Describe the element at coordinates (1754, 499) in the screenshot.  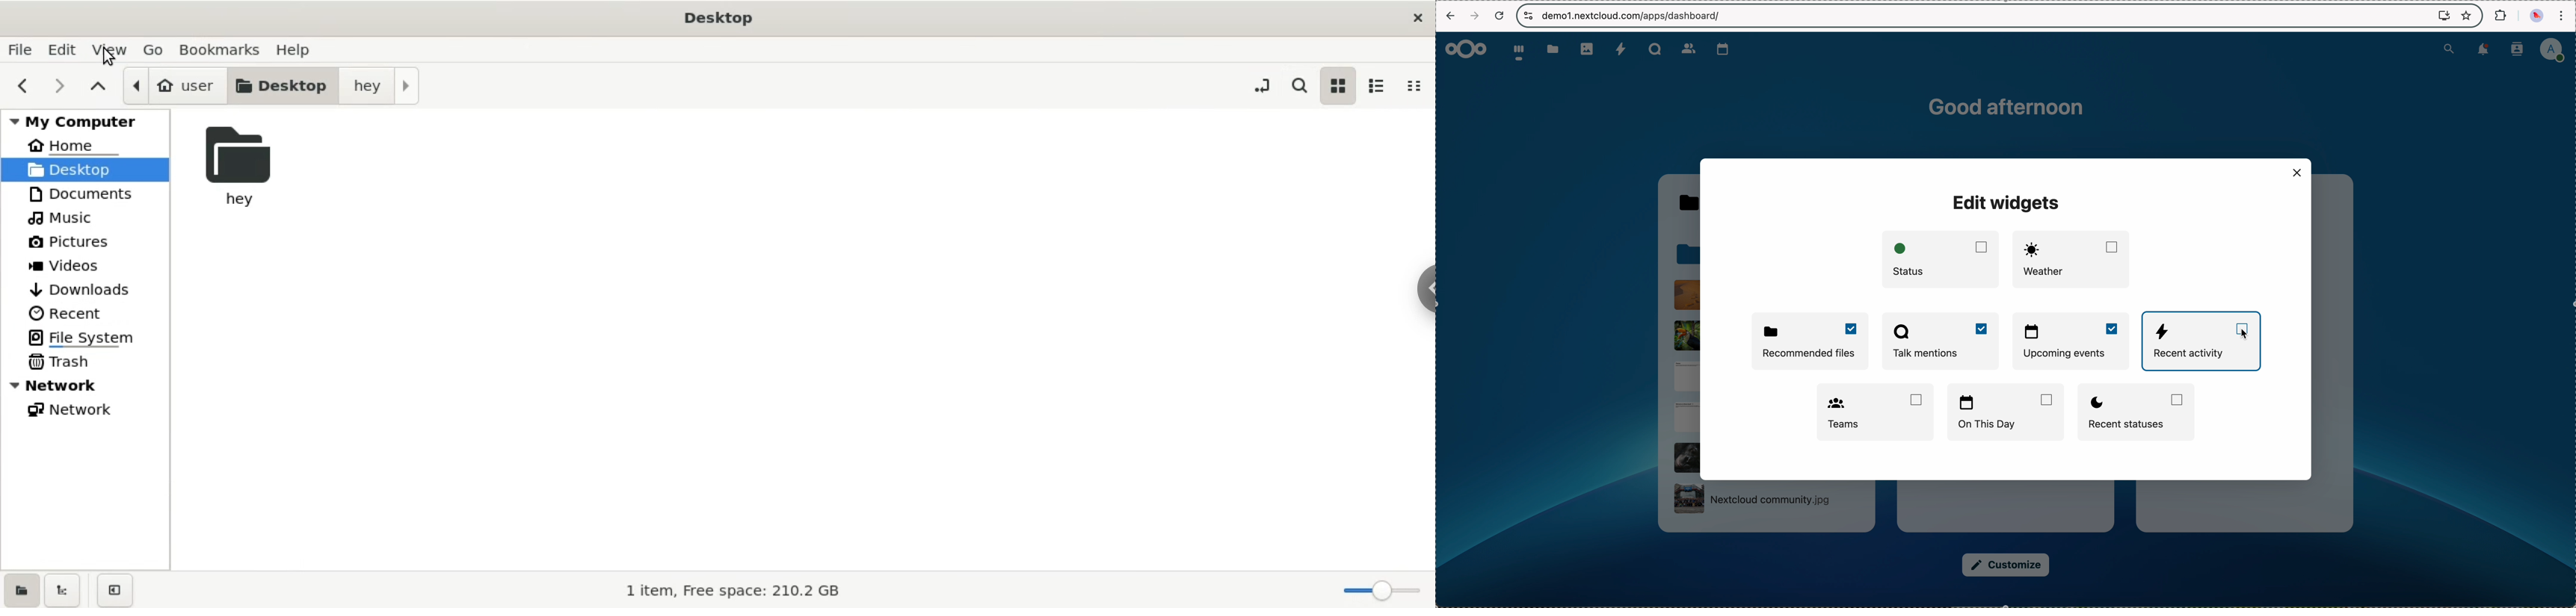
I see `NExtcloud community` at that location.